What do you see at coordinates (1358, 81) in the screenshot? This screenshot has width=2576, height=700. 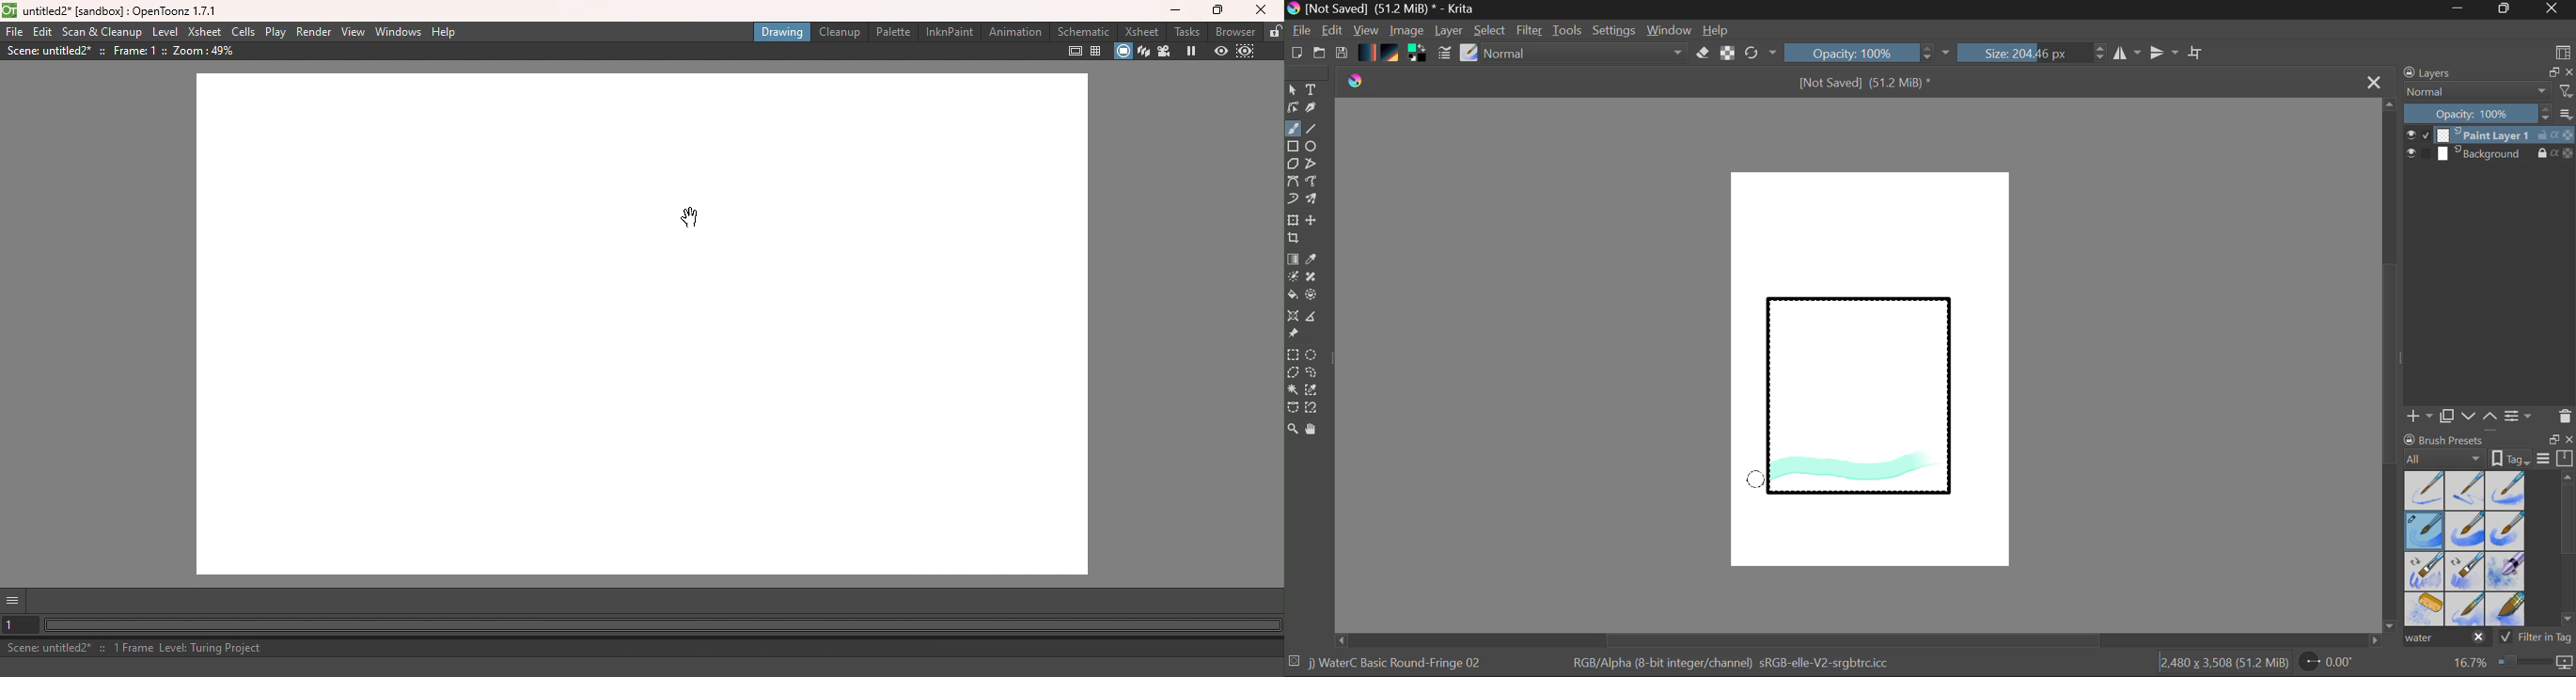 I see `logo` at bounding box center [1358, 81].